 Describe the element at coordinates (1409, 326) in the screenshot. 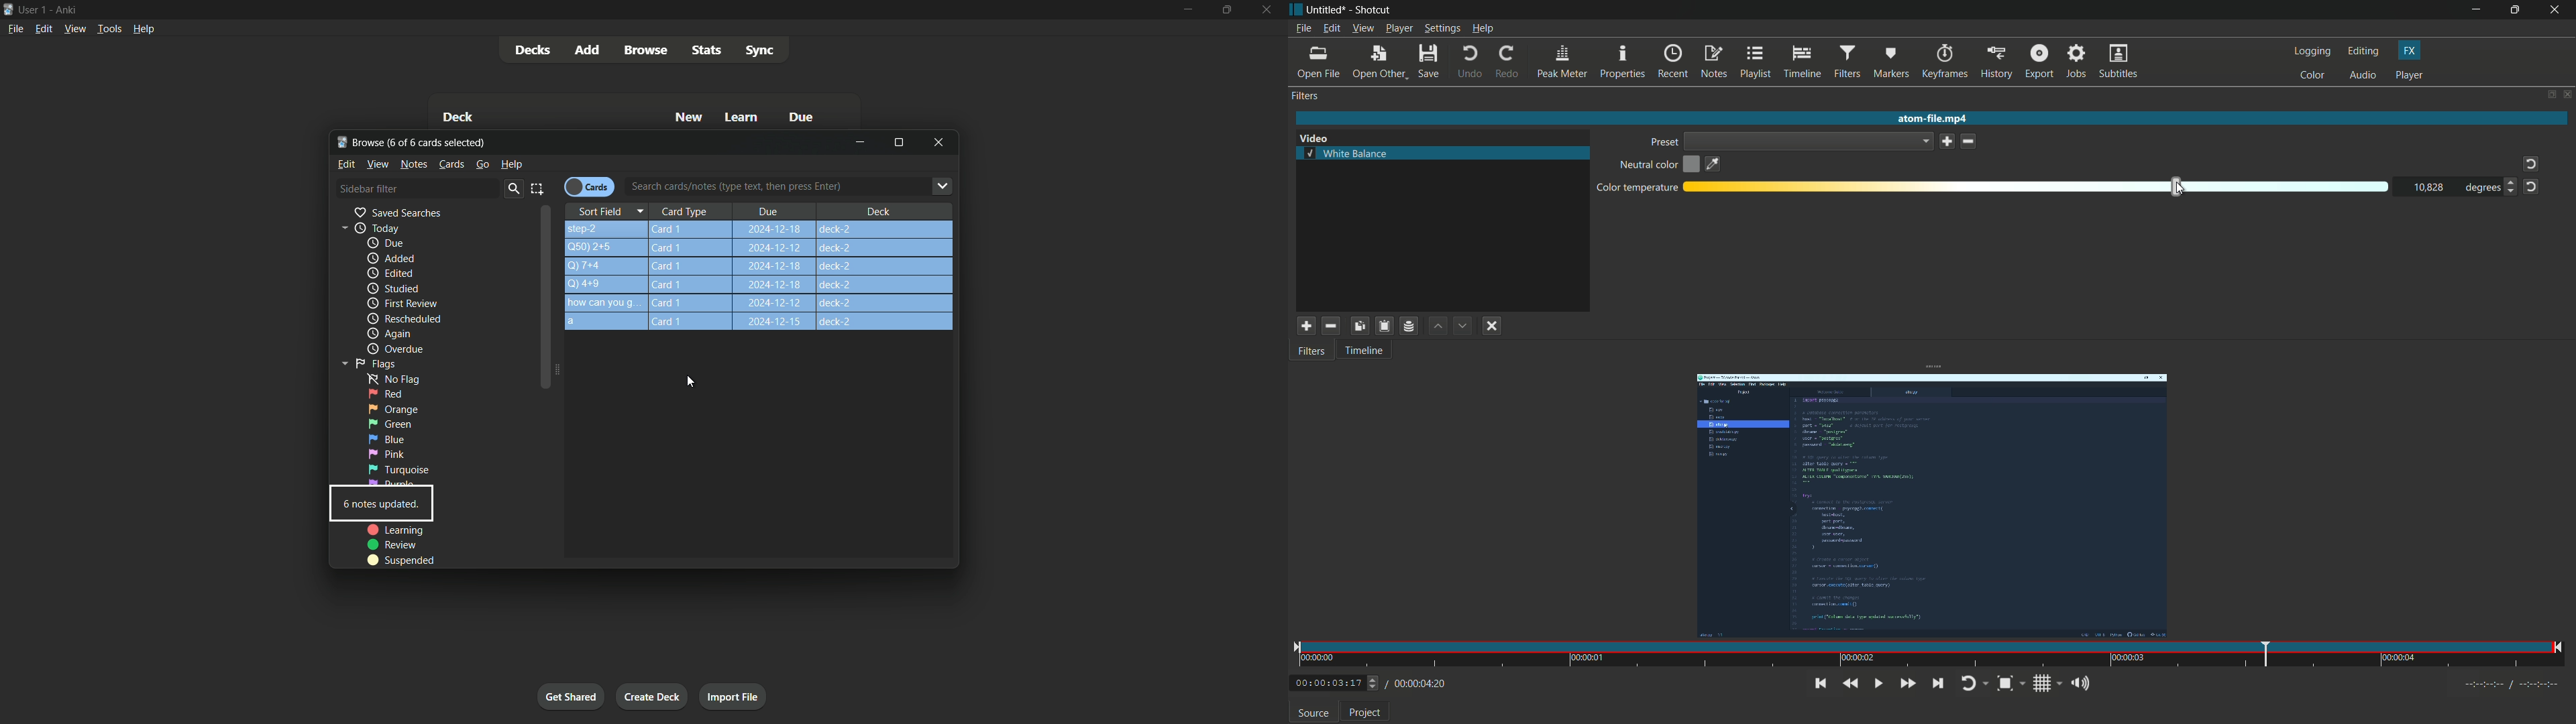

I see `save filter set` at that location.